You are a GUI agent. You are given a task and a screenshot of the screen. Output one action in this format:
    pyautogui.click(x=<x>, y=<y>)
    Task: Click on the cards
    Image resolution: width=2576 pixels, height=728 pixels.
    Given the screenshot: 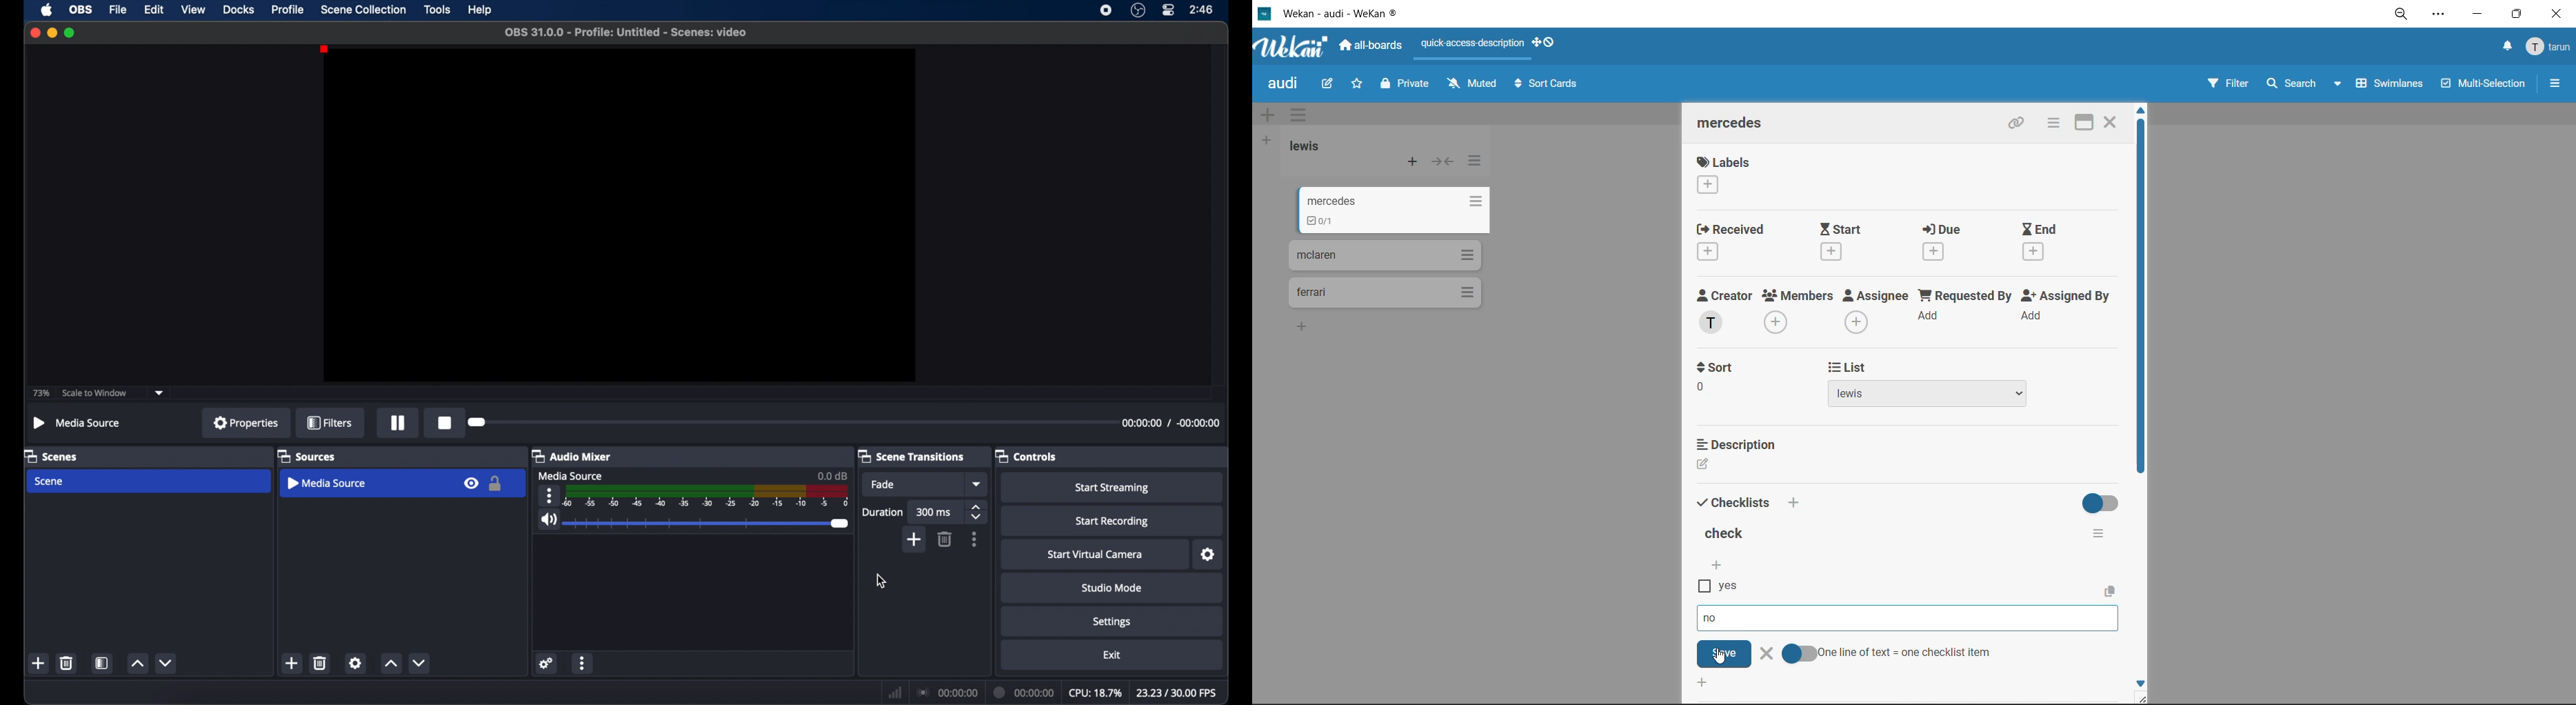 What is the action you would take?
    pyautogui.click(x=1383, y=293)
    